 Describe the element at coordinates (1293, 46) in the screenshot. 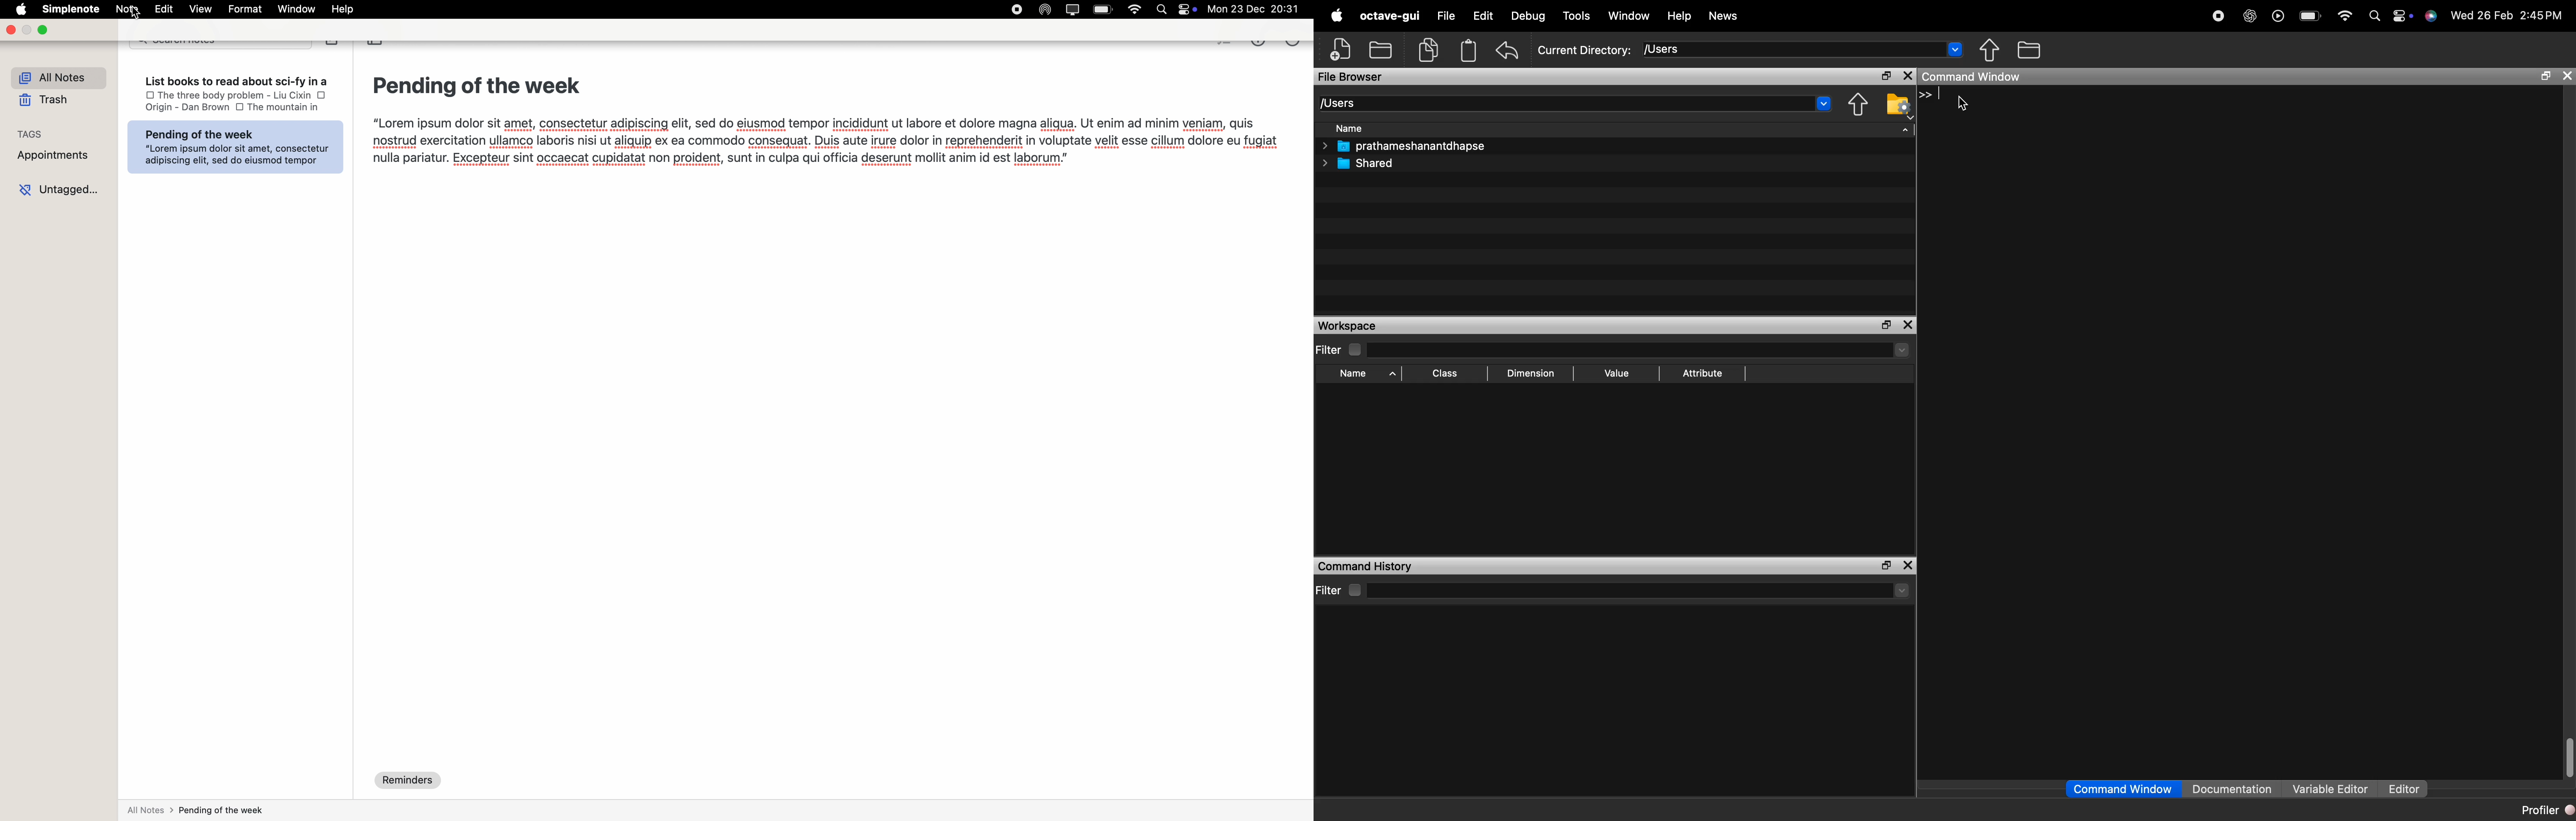

I see `more options` at that location.